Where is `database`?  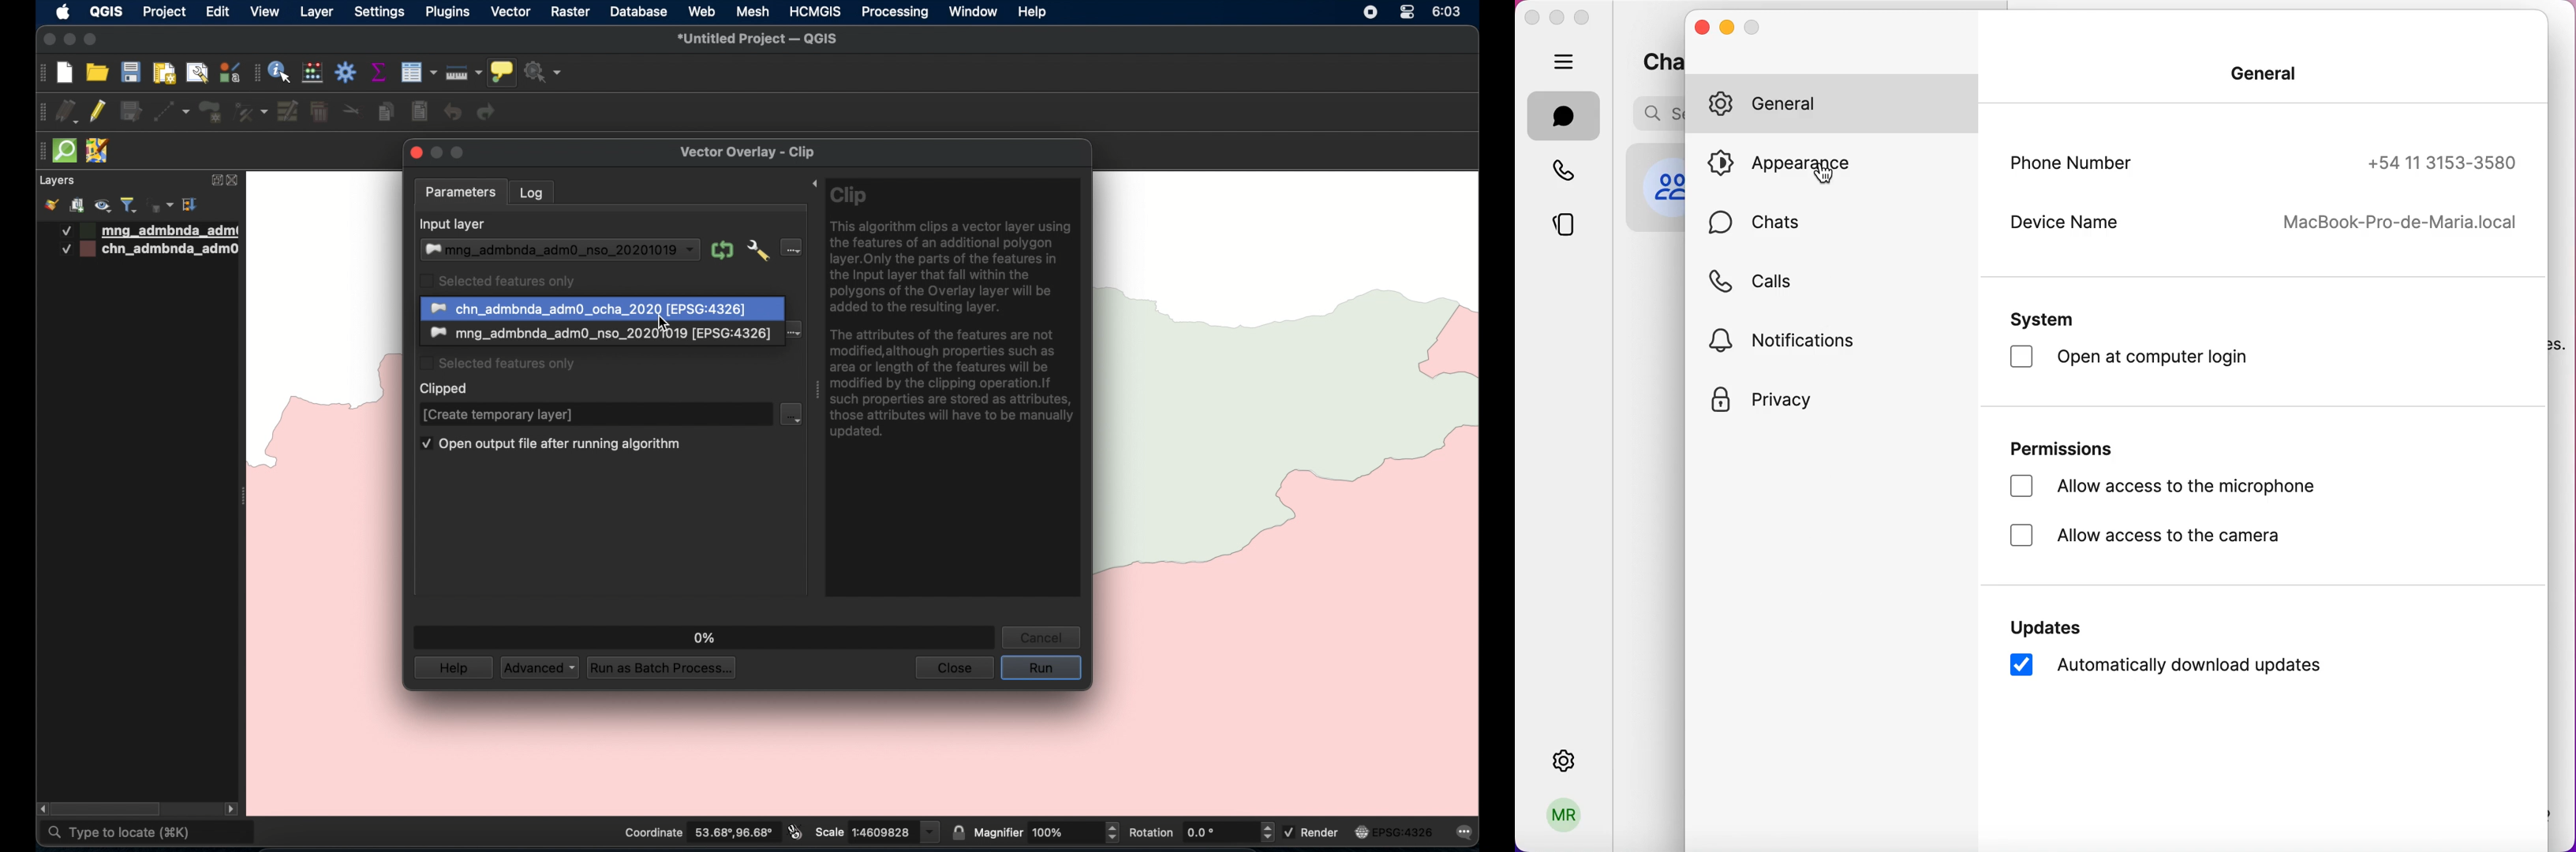 database is located at coordinates (637, 13).